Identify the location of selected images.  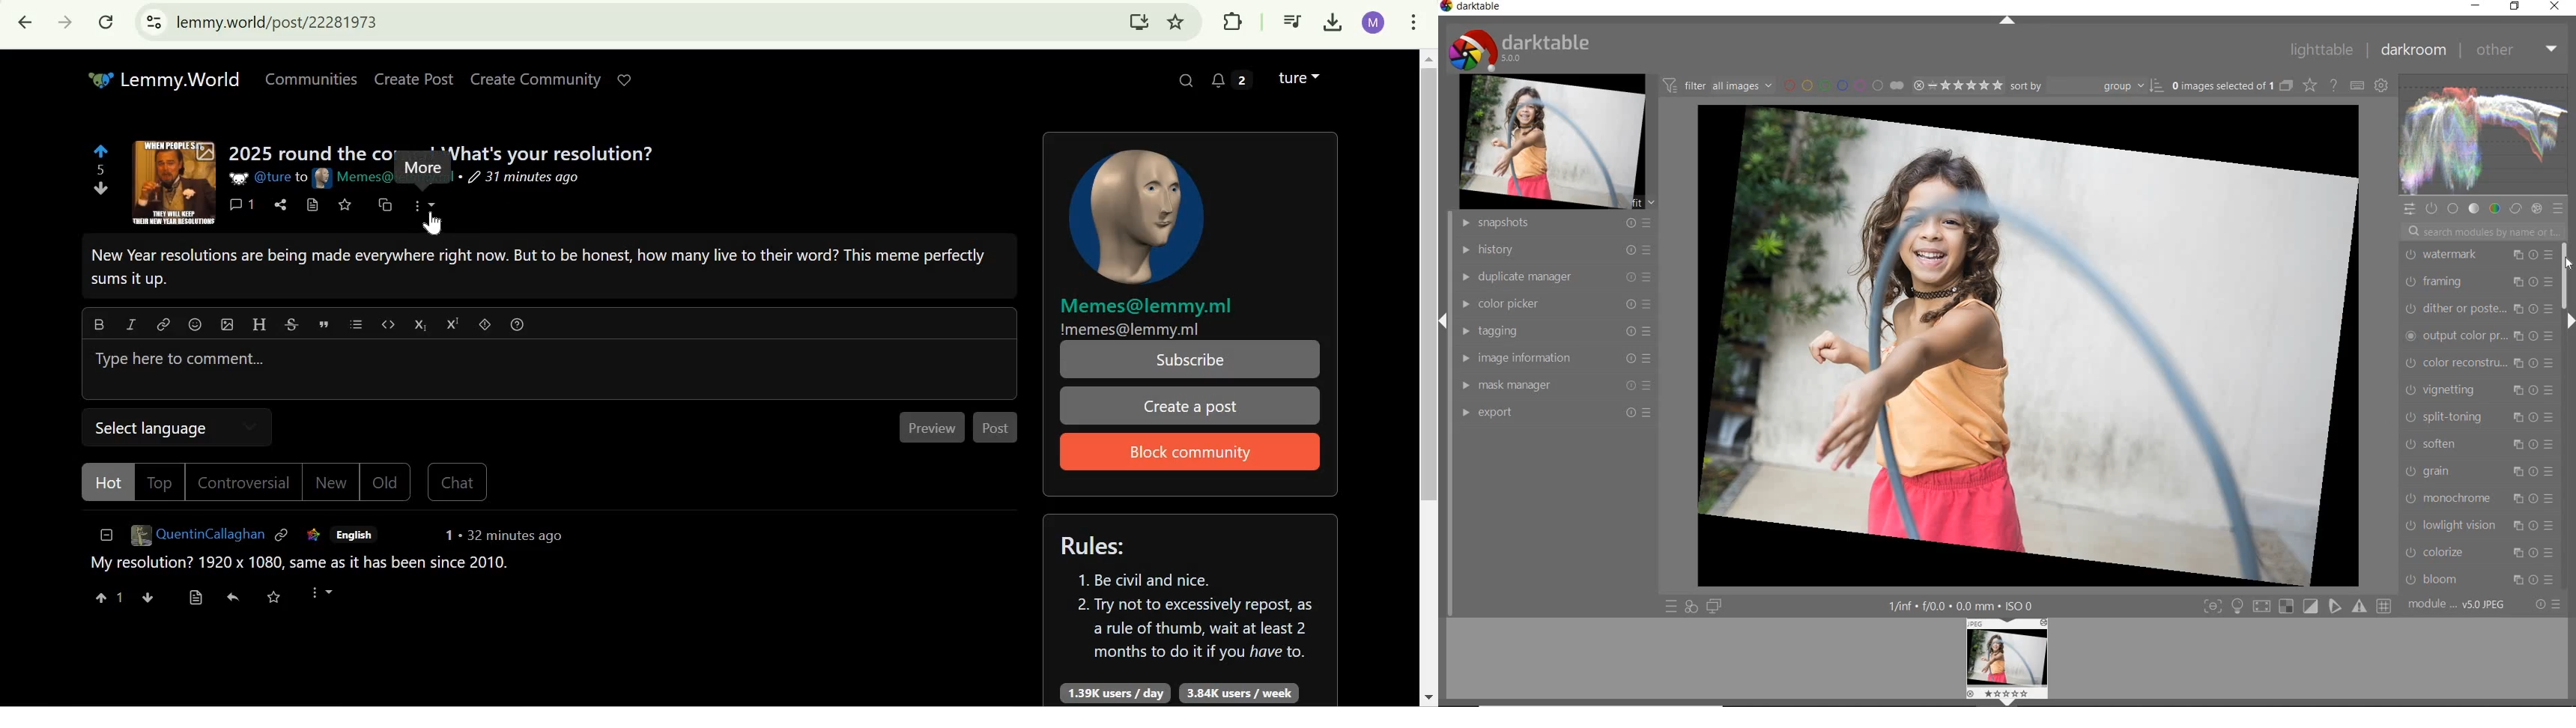
(2223, 86).